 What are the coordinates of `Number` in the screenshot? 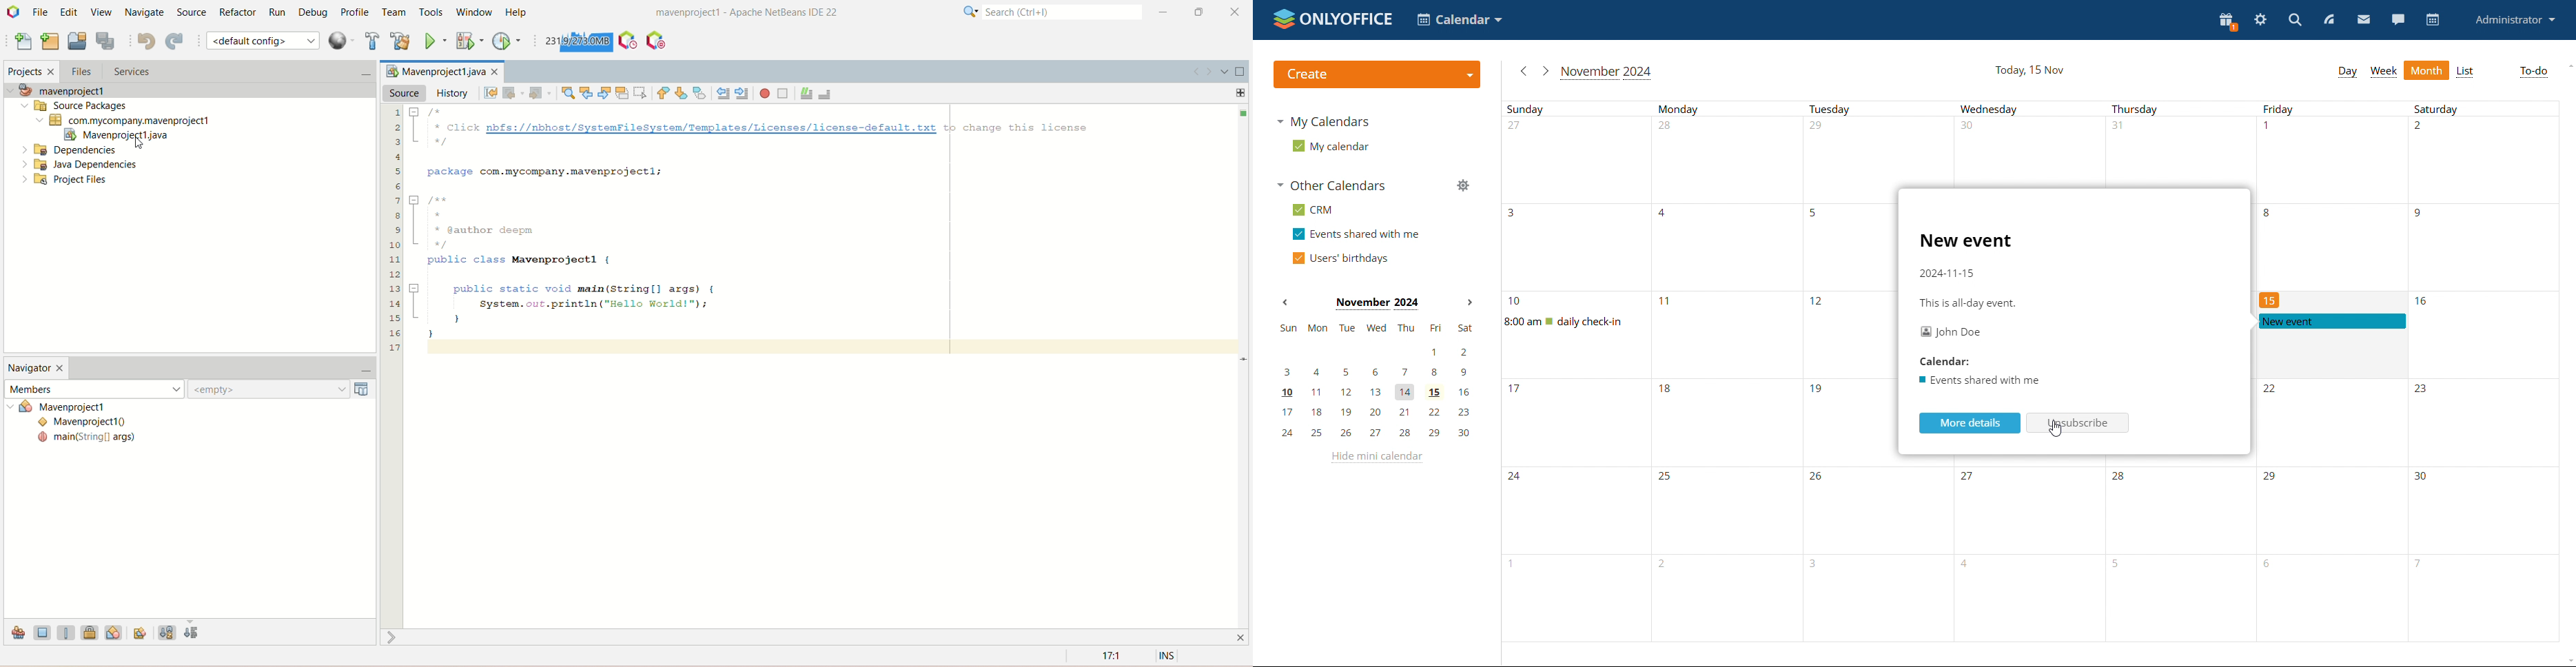 It's located at (2273, 478).